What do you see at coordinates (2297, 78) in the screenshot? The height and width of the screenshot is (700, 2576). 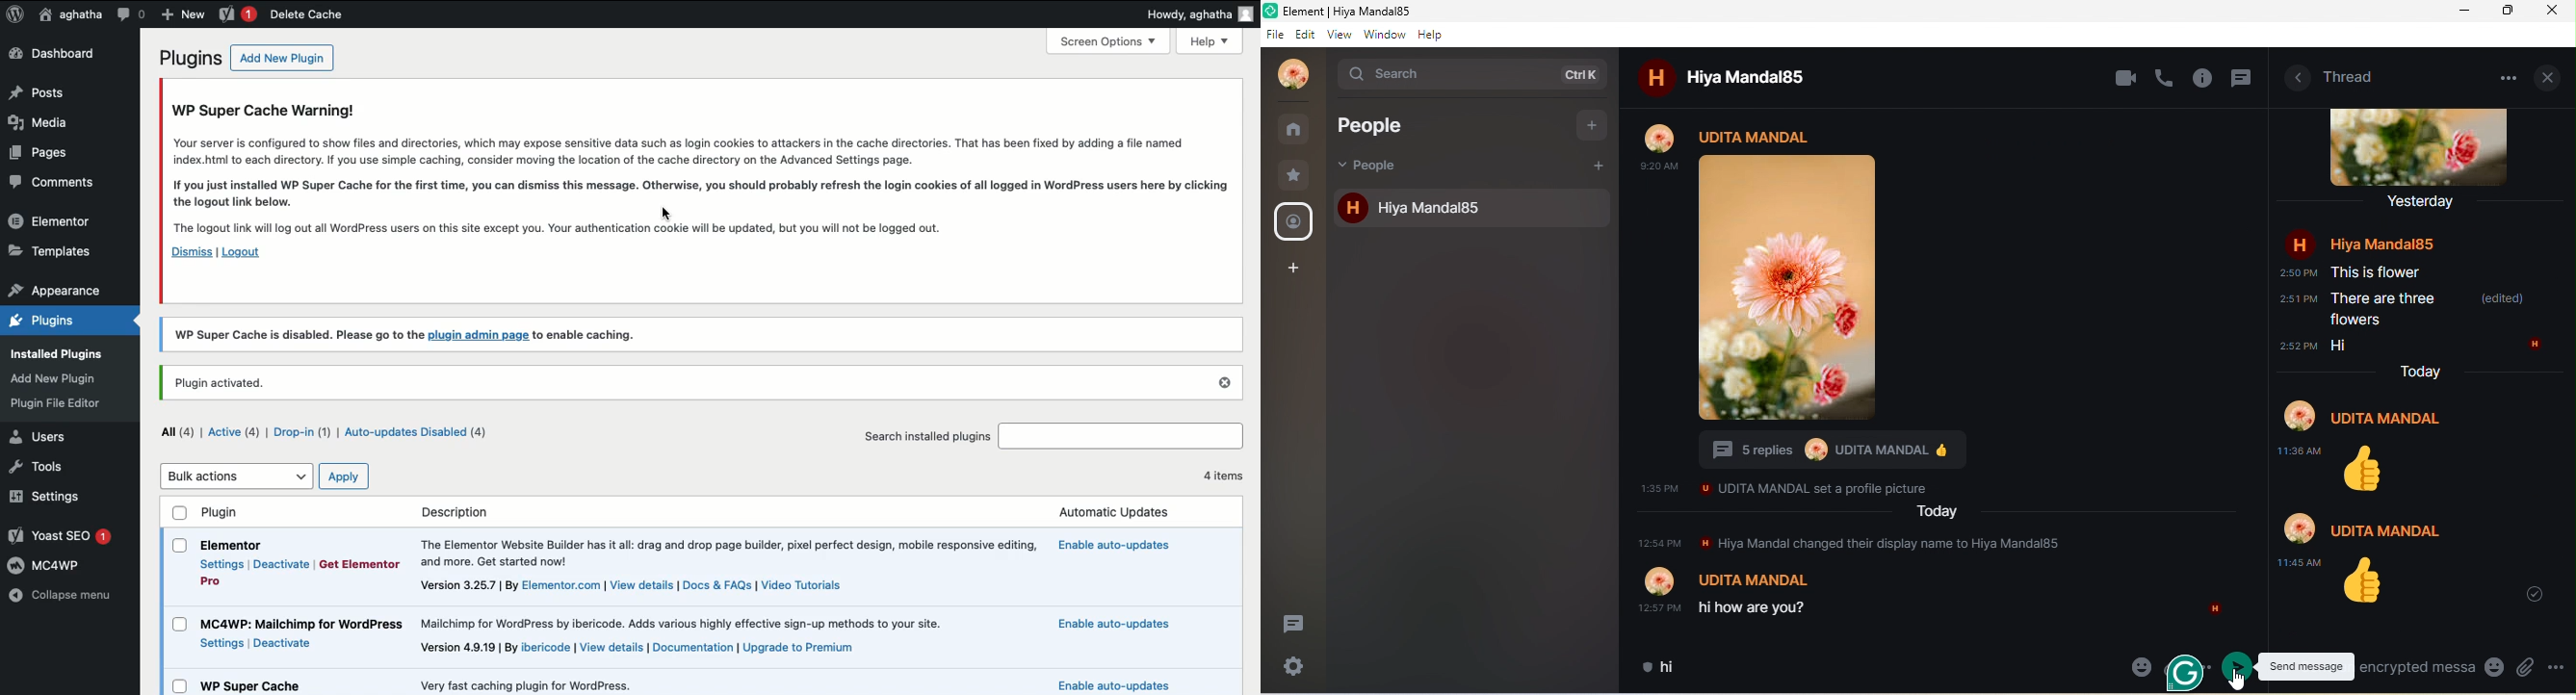 I see `room information` at bounding box center [2297, 78].